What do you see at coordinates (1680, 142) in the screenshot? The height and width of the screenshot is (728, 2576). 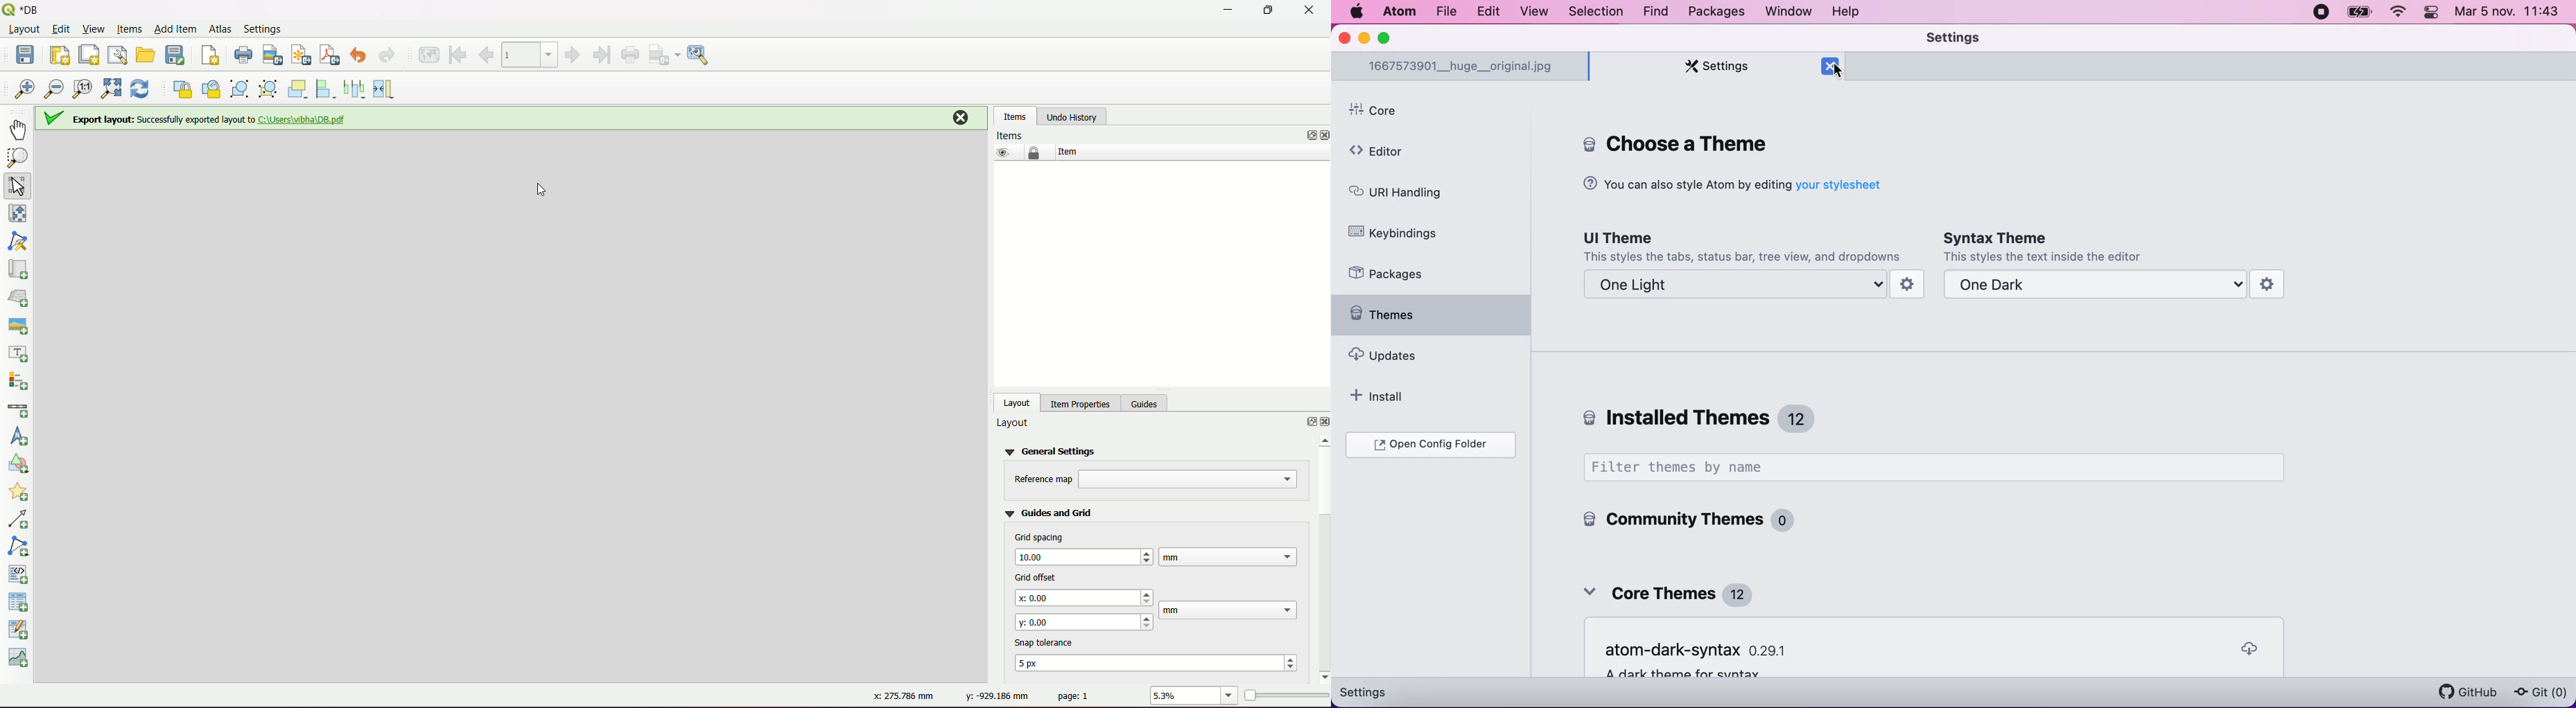 I see `core settings` at bounding box center [1680, 142].